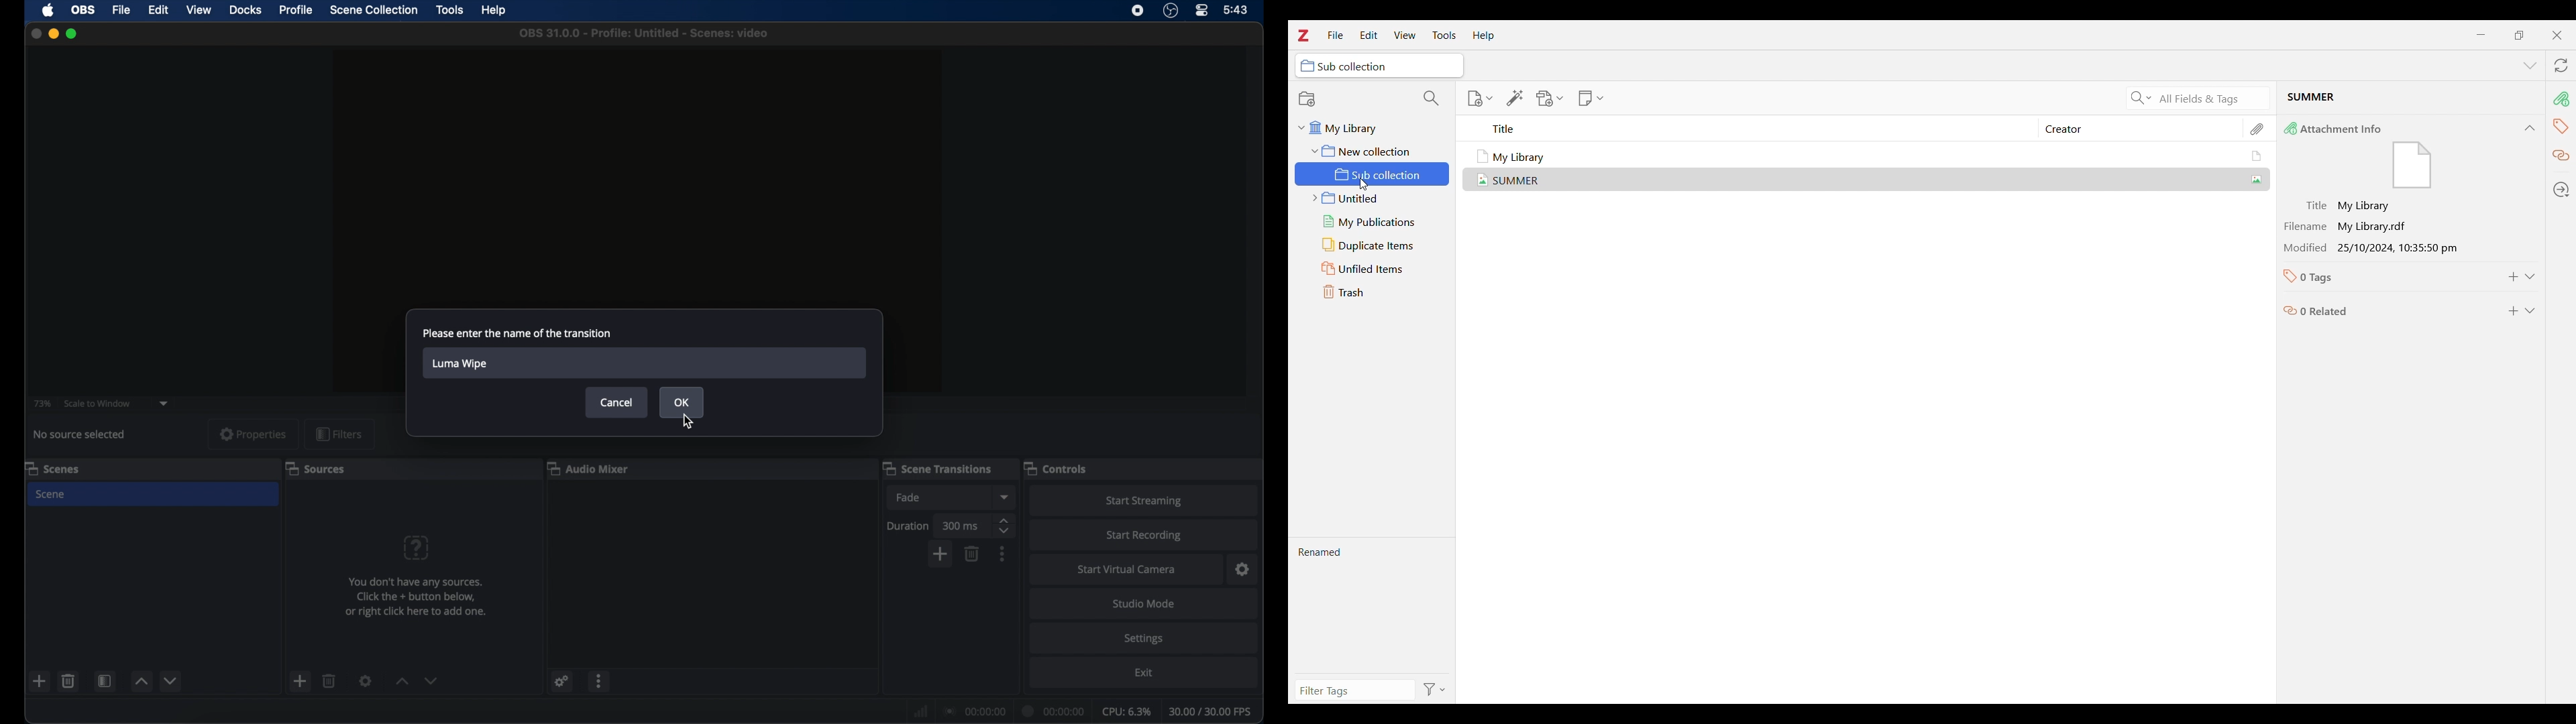 The width and height of the screenshot is (2576, 728). What do you see at coordinates (51, 495) in the screenshot?
I see `scene` at bounding box center [51, 495].